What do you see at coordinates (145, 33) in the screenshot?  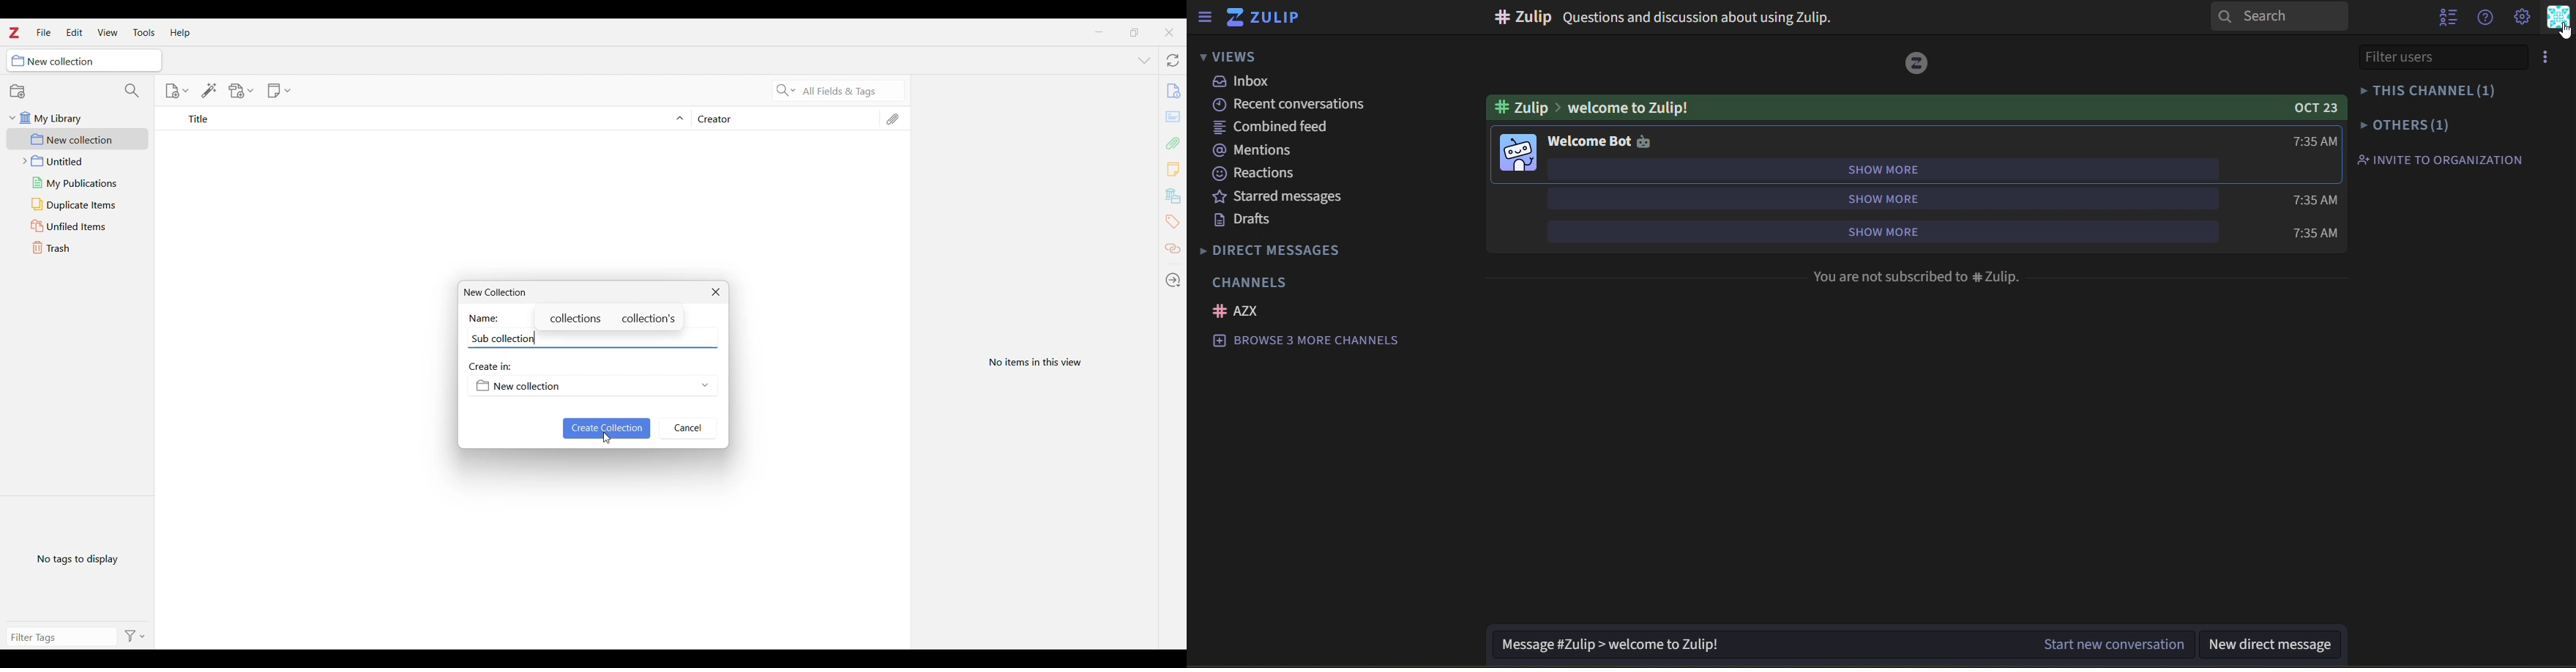 I see `Tools menu` at bounding box center [145, 33].